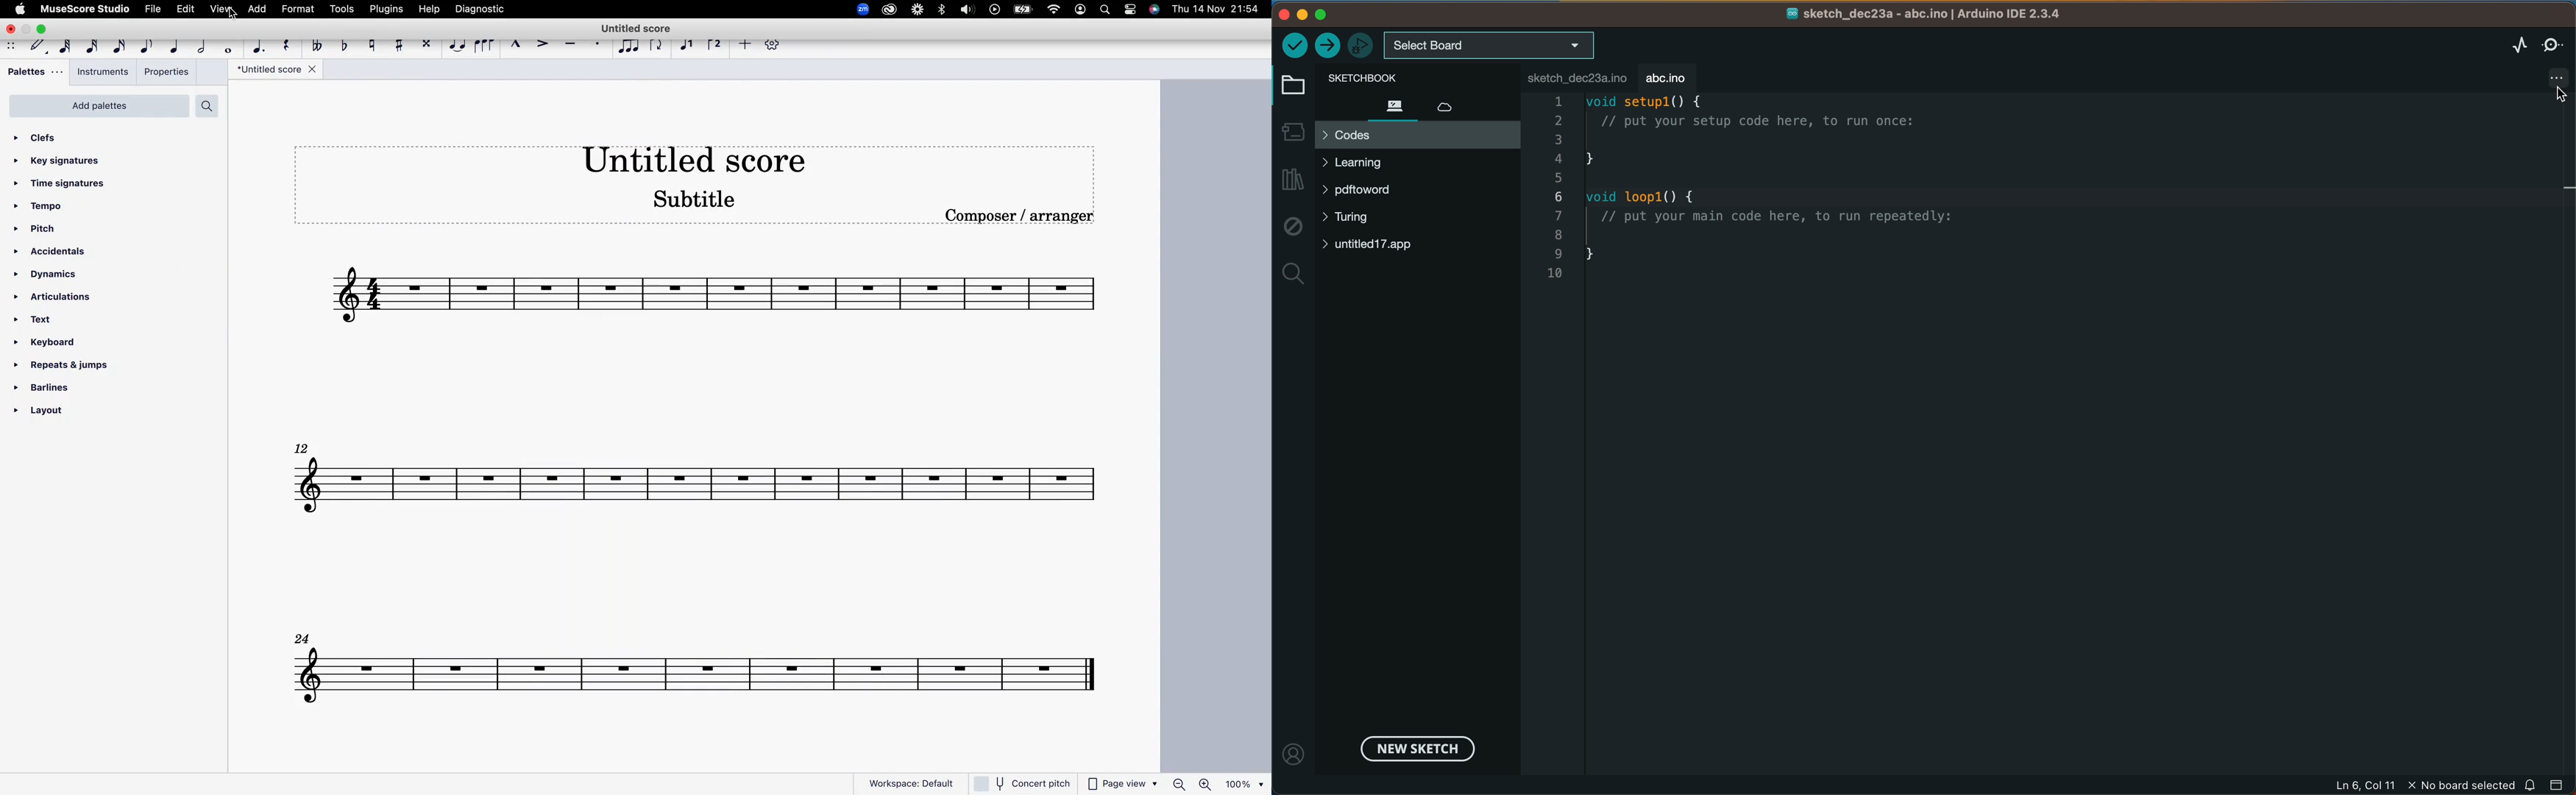 The image size is (2576, 812). Describe the element at coordinates (694, 478) in the screenshot. I see `score` at that location.